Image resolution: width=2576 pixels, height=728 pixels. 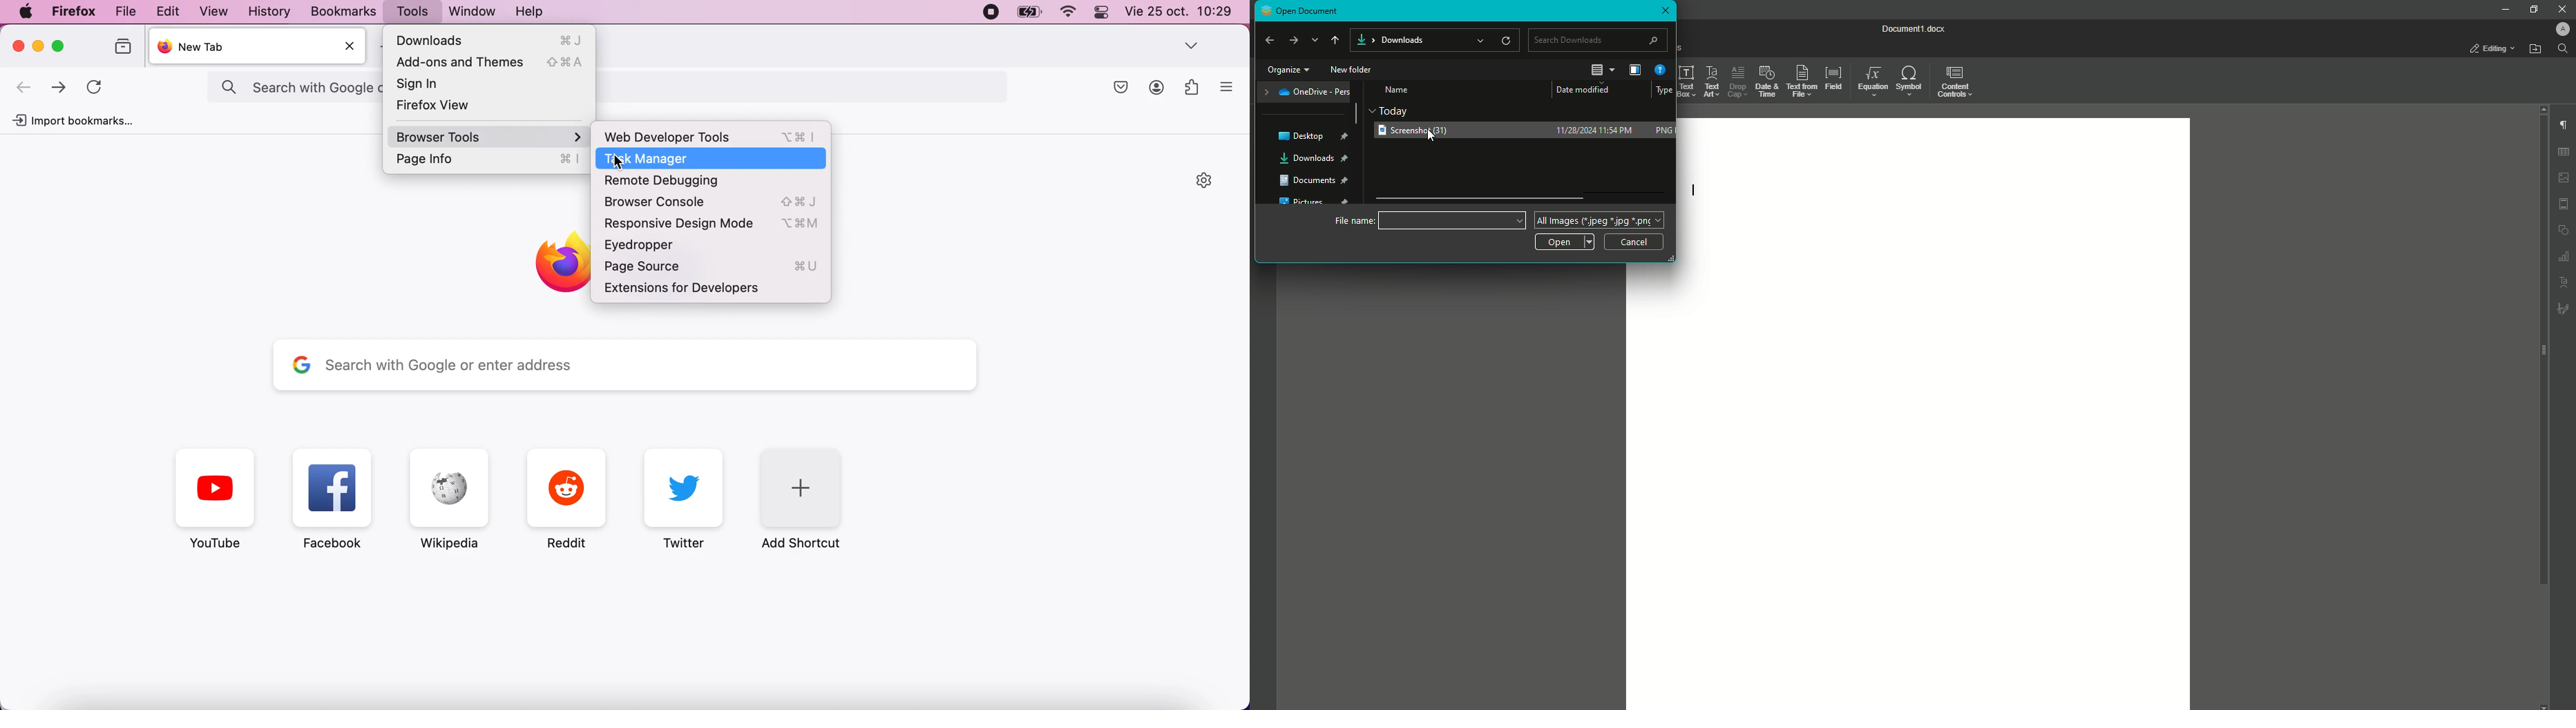 What do you see at coordinates (1336, 41) in the screenshot?
I see `Move up` at bounding box center [1336, 41].